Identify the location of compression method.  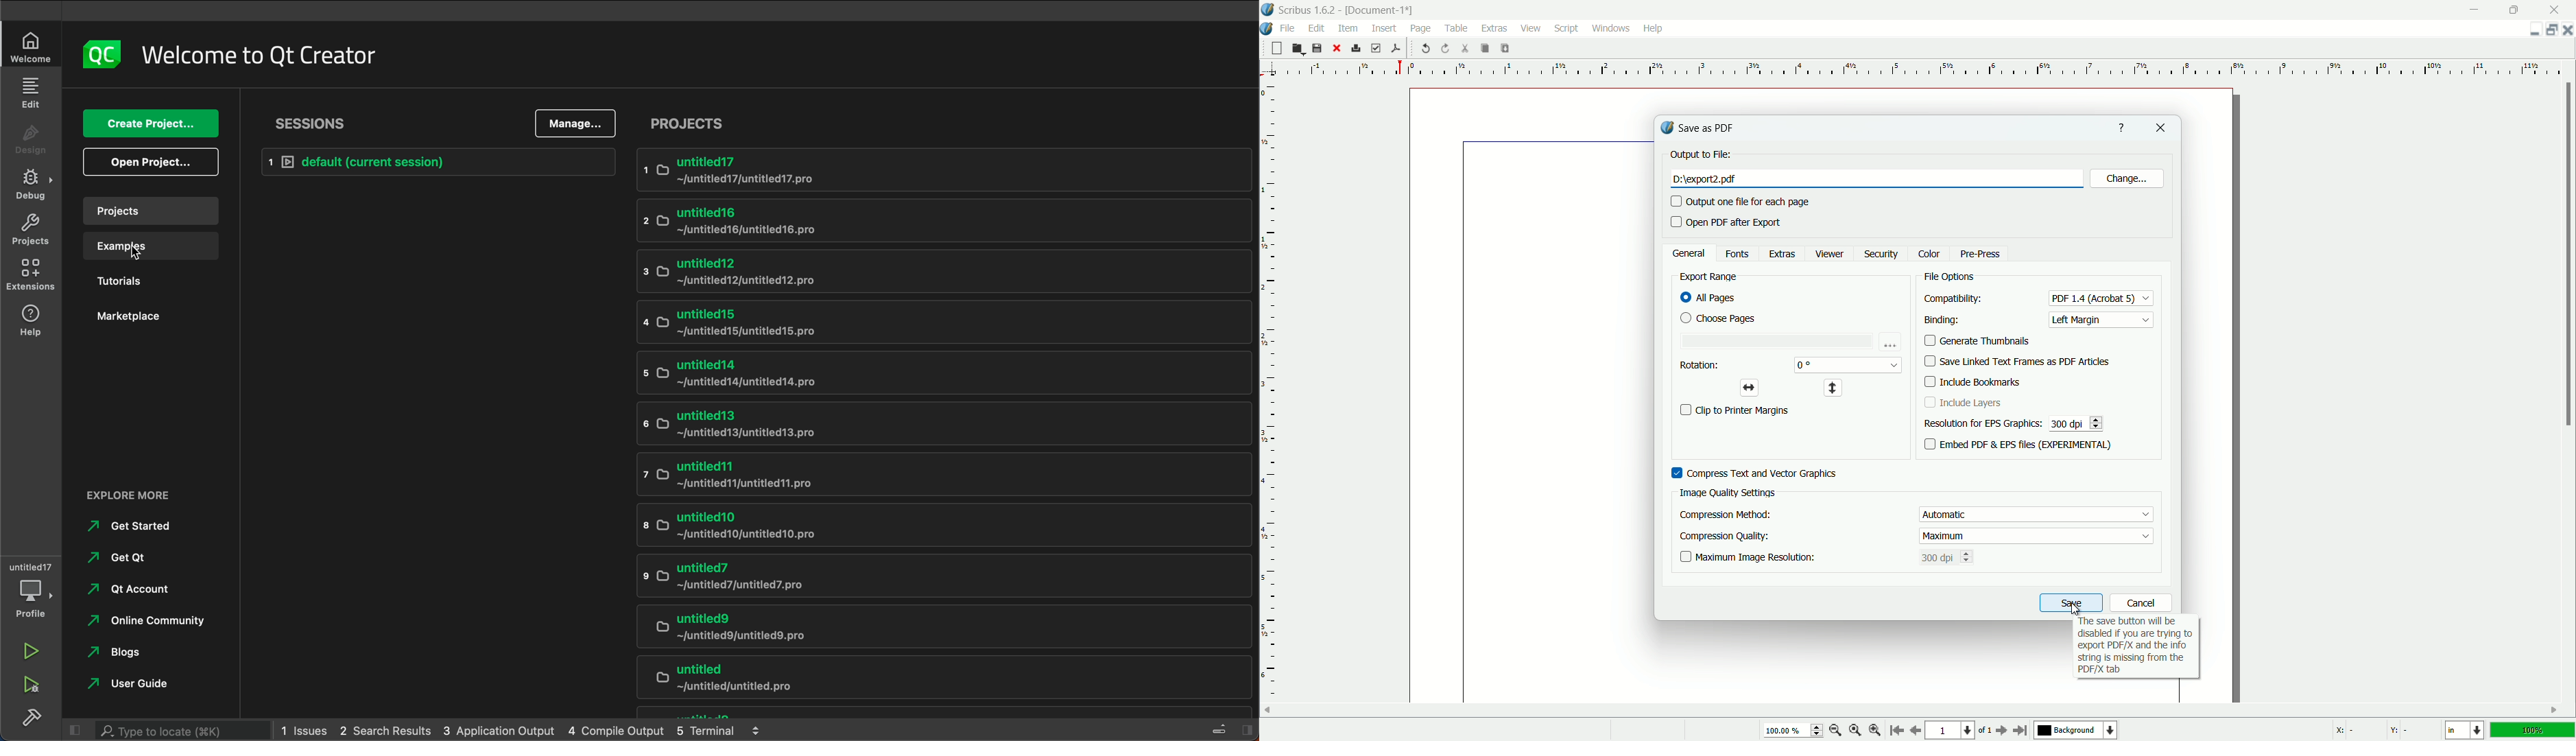
(1726, 515).